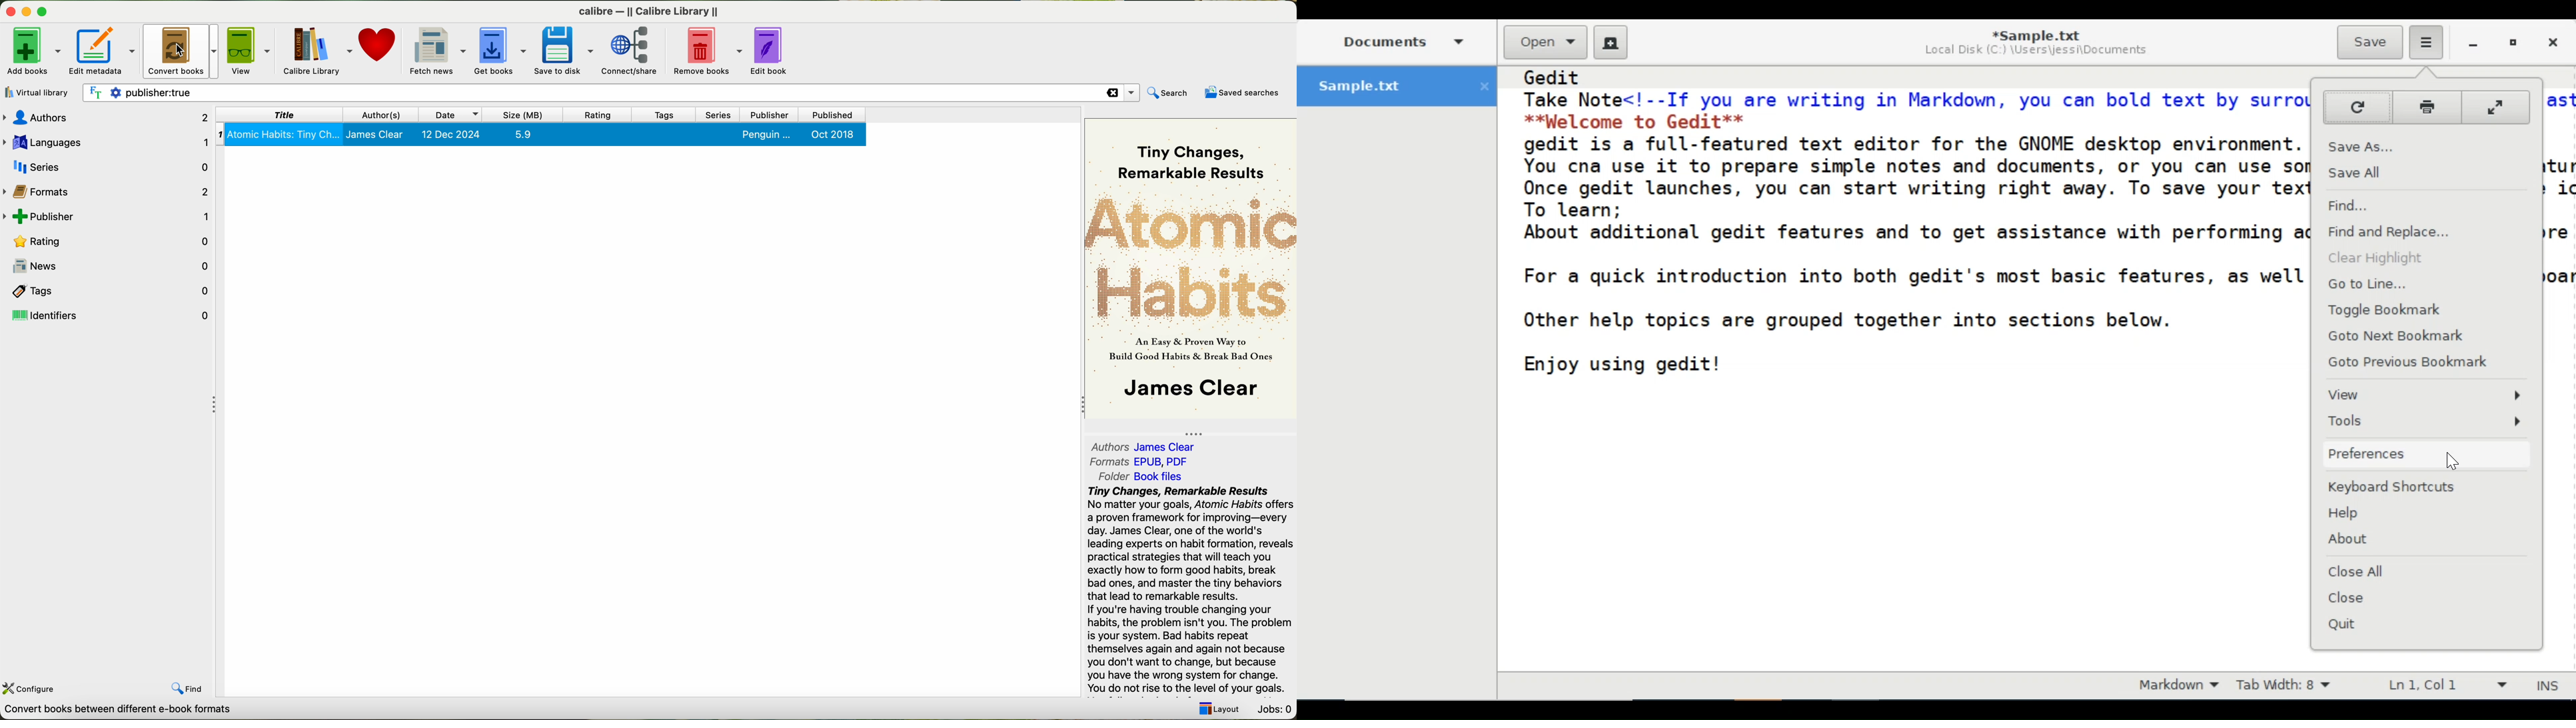 Image resolution: width=2576 pixels, height=728 pixels. Describe the element at coordinates (2369, 42) in the screenshot. I see `Save` at that location.